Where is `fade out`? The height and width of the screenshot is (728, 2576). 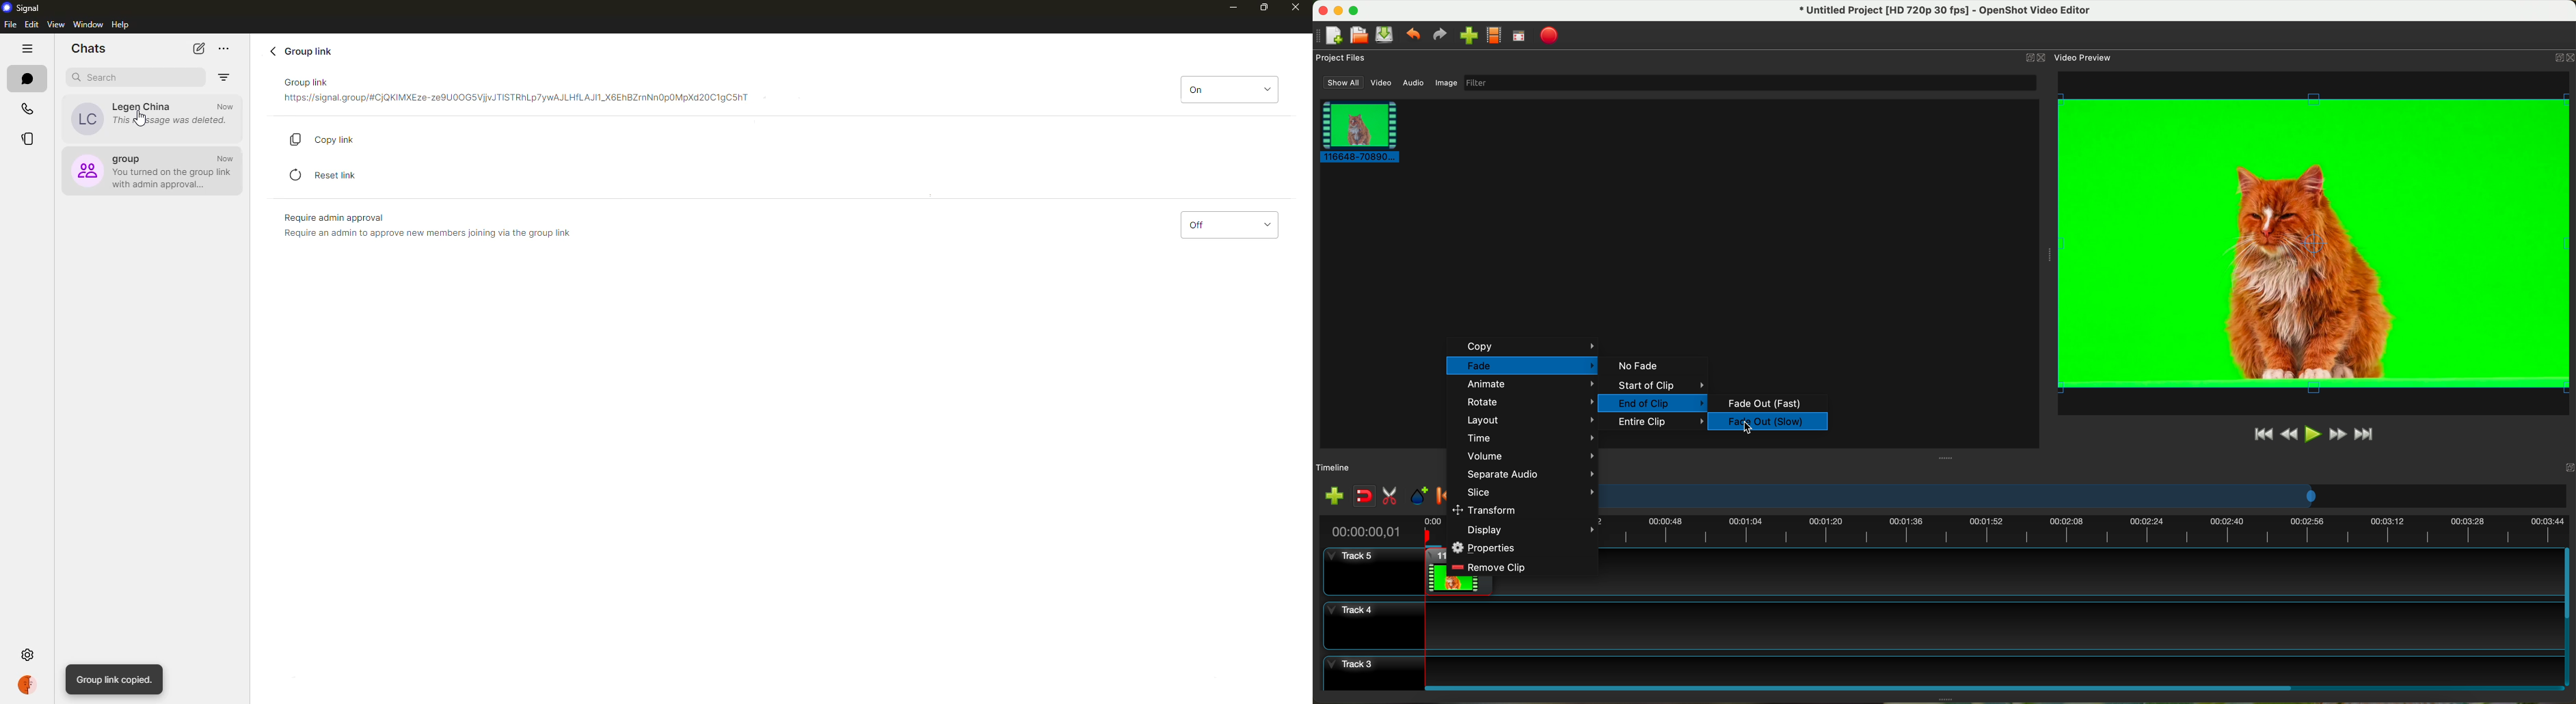
fade out is located at coordinates (1764, 404).